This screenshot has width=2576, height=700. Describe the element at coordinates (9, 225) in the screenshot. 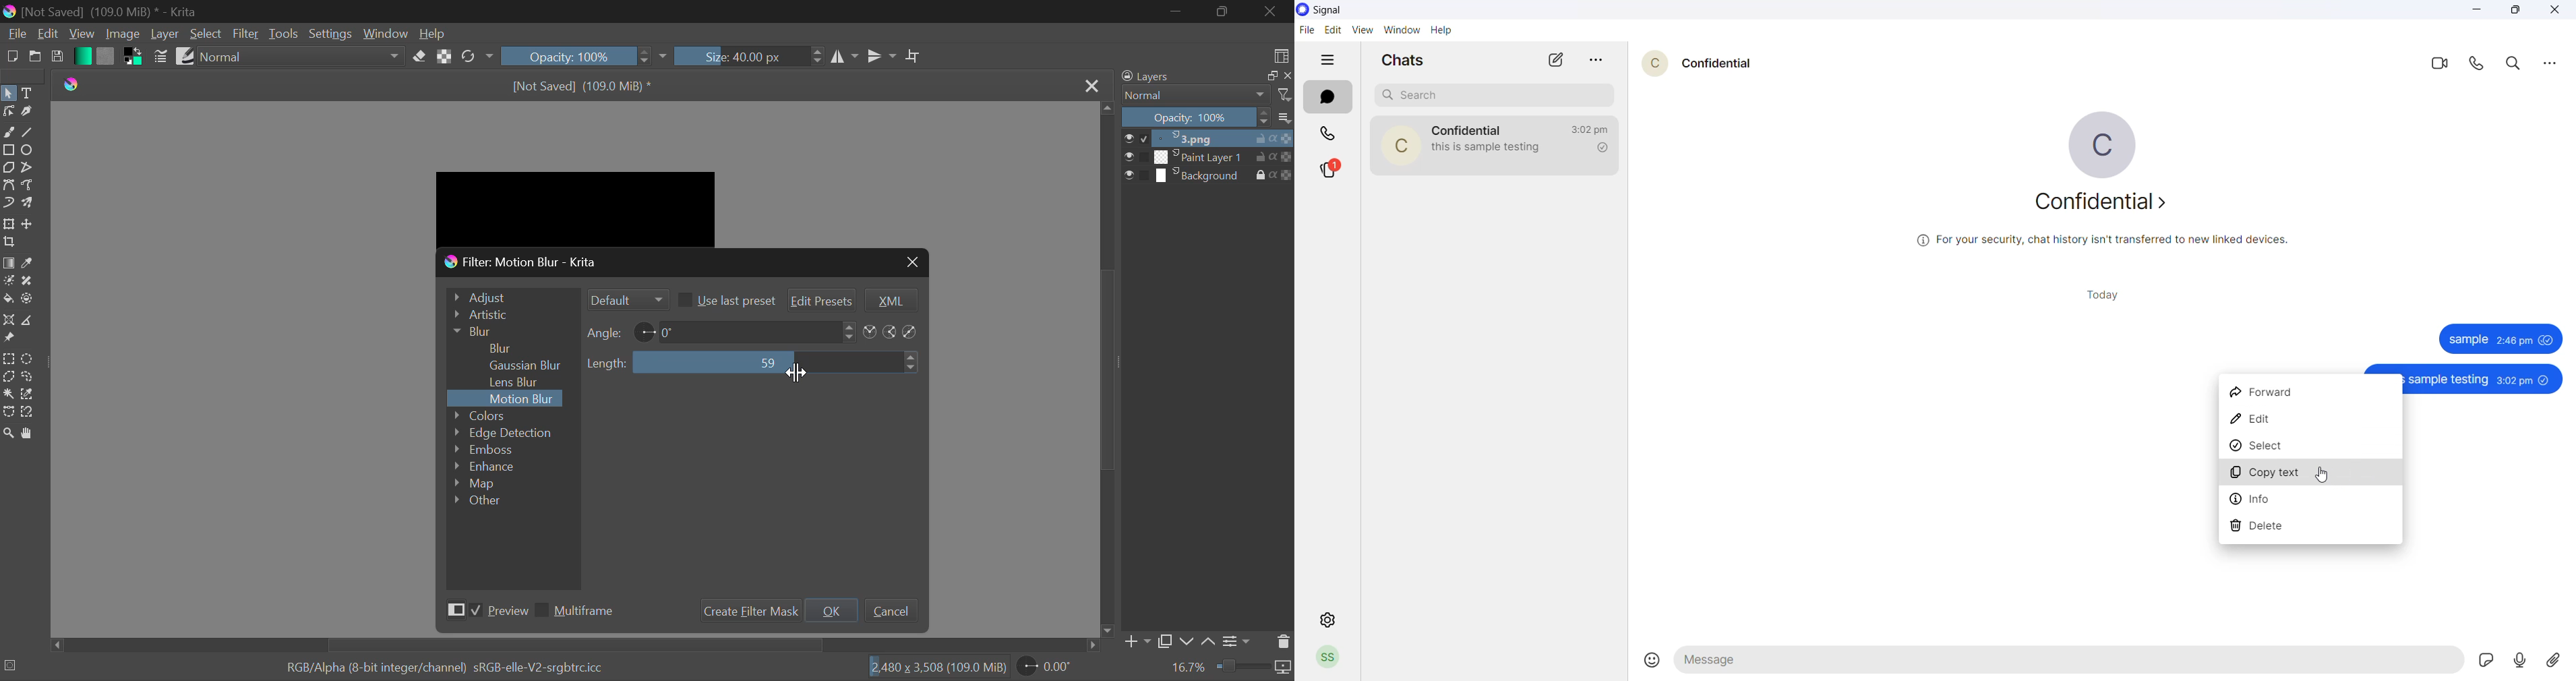

I see `Transform Layers` at that location.